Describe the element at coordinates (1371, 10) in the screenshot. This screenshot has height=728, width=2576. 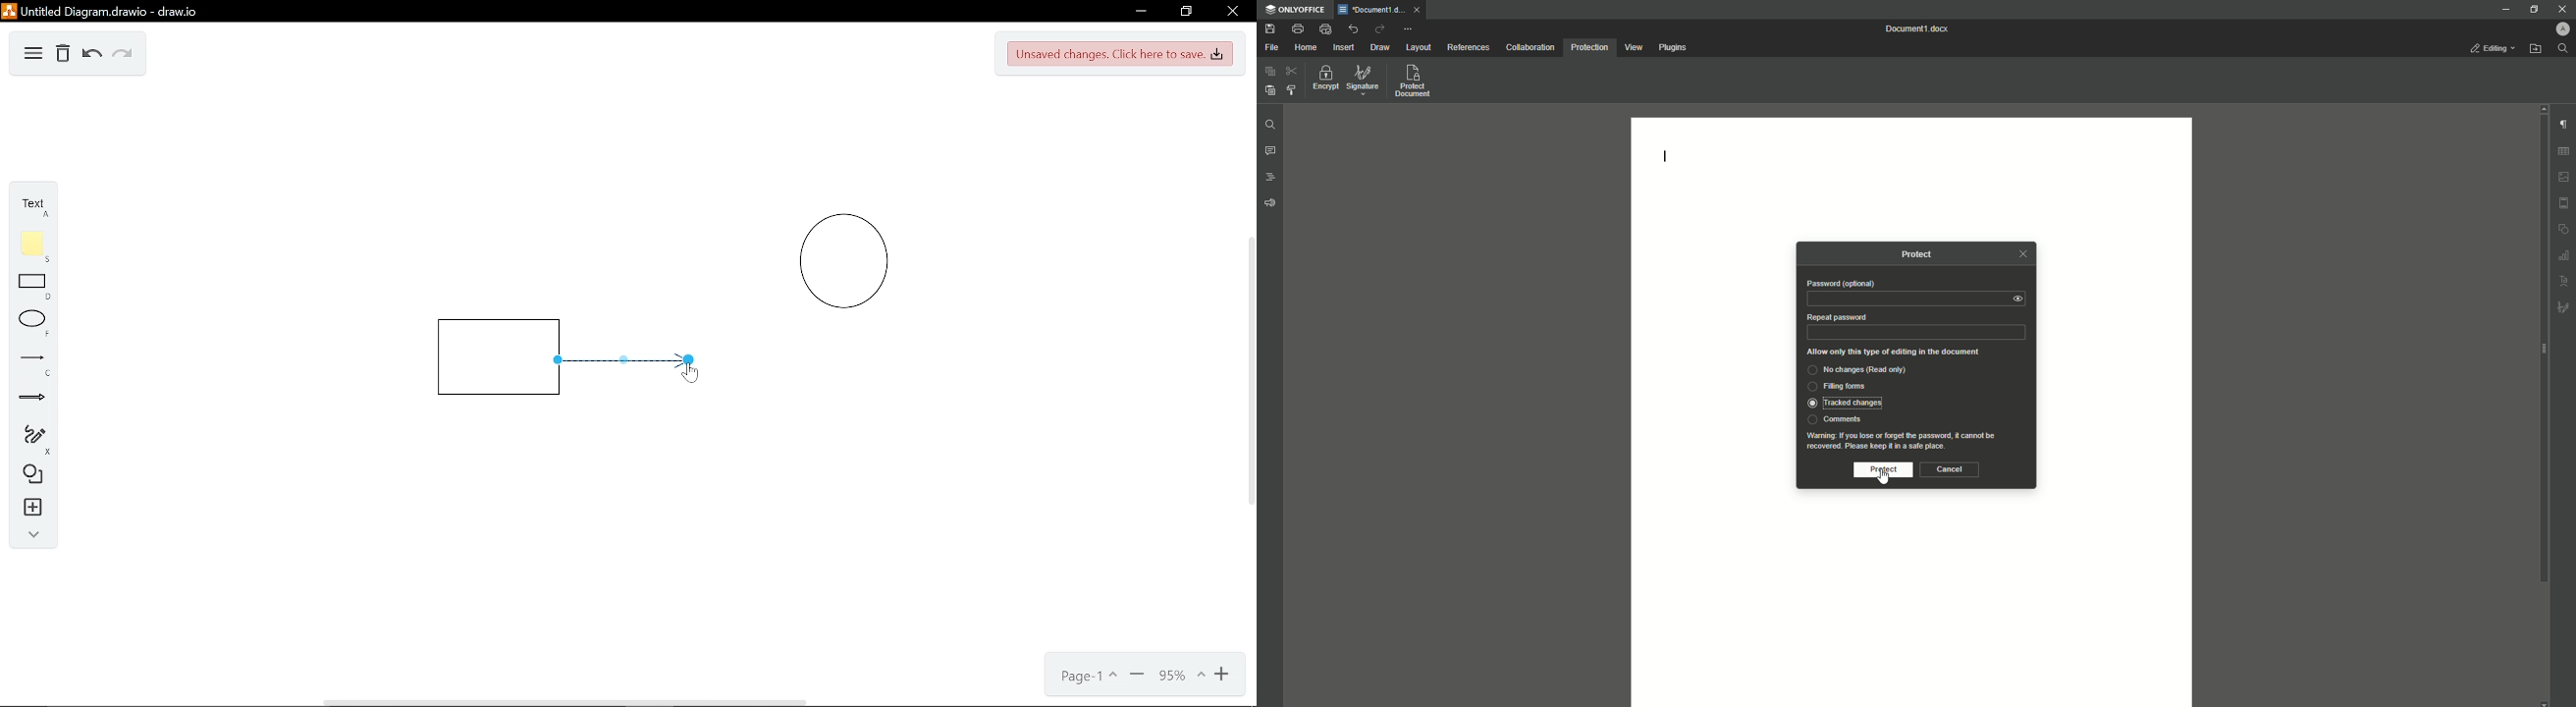
I see `Document1.docx` at that location.